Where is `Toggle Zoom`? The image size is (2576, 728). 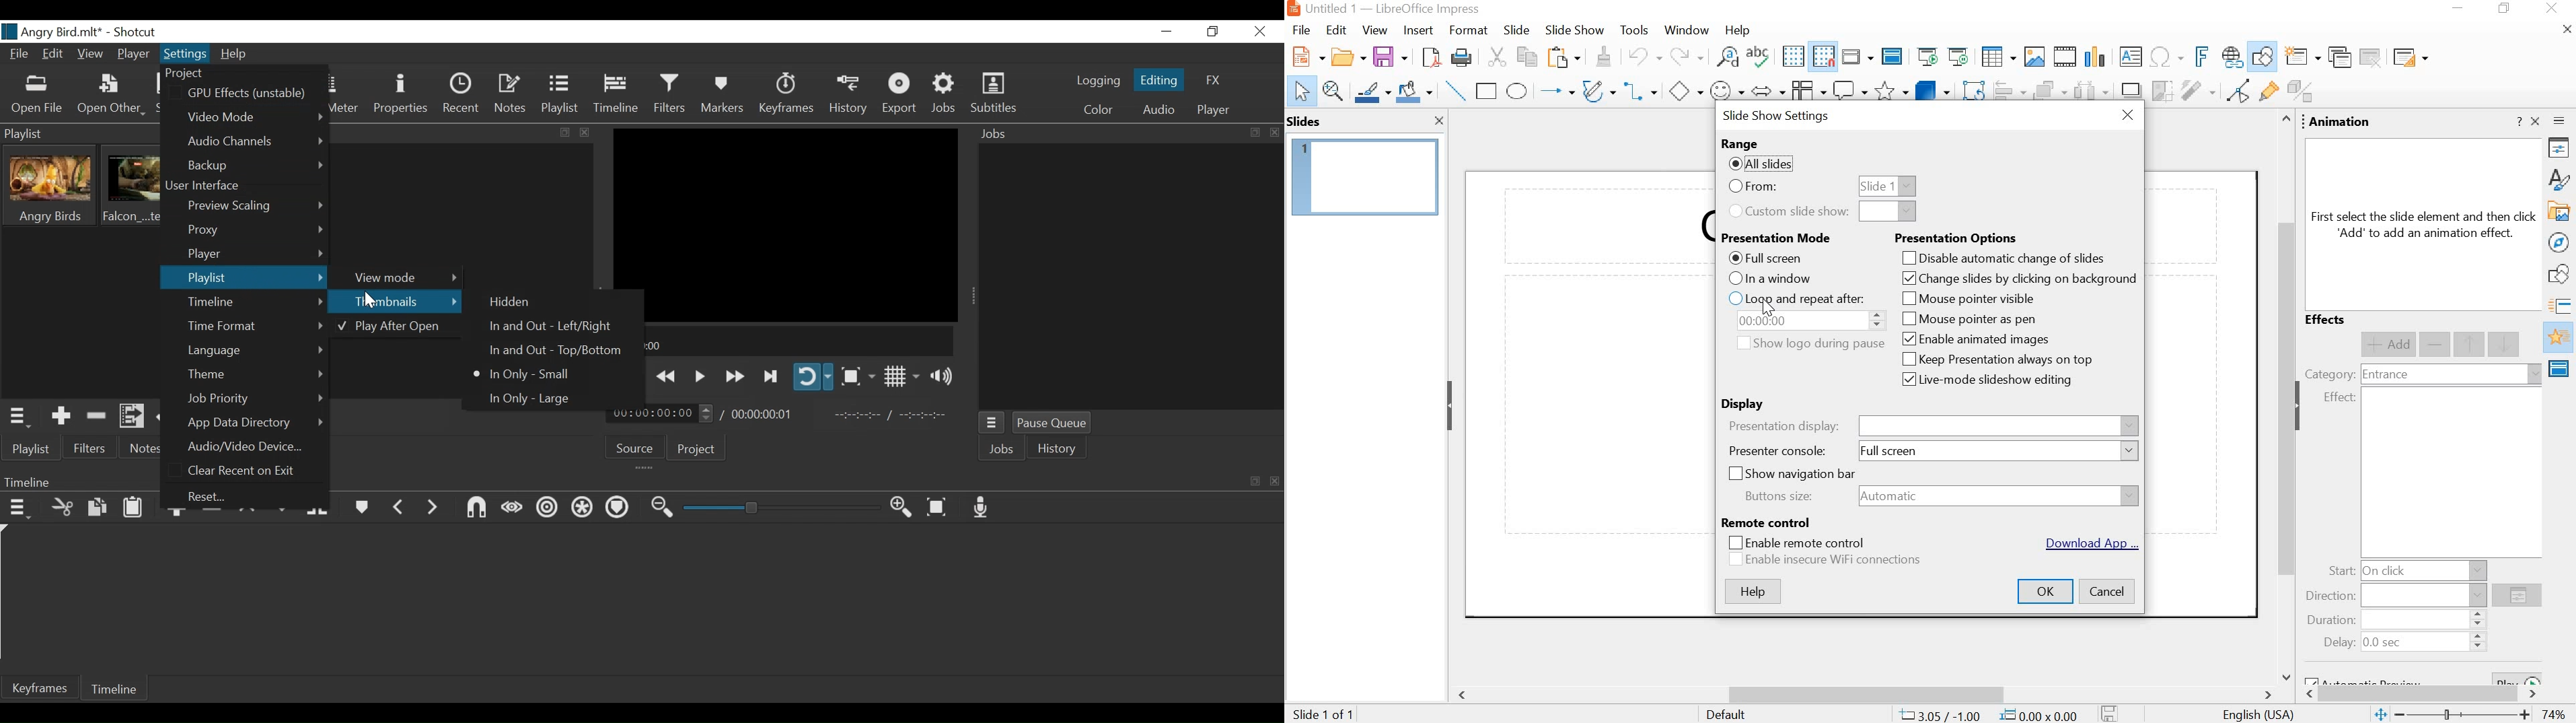
Toggle Zoom is located at coordinates (856, 376).